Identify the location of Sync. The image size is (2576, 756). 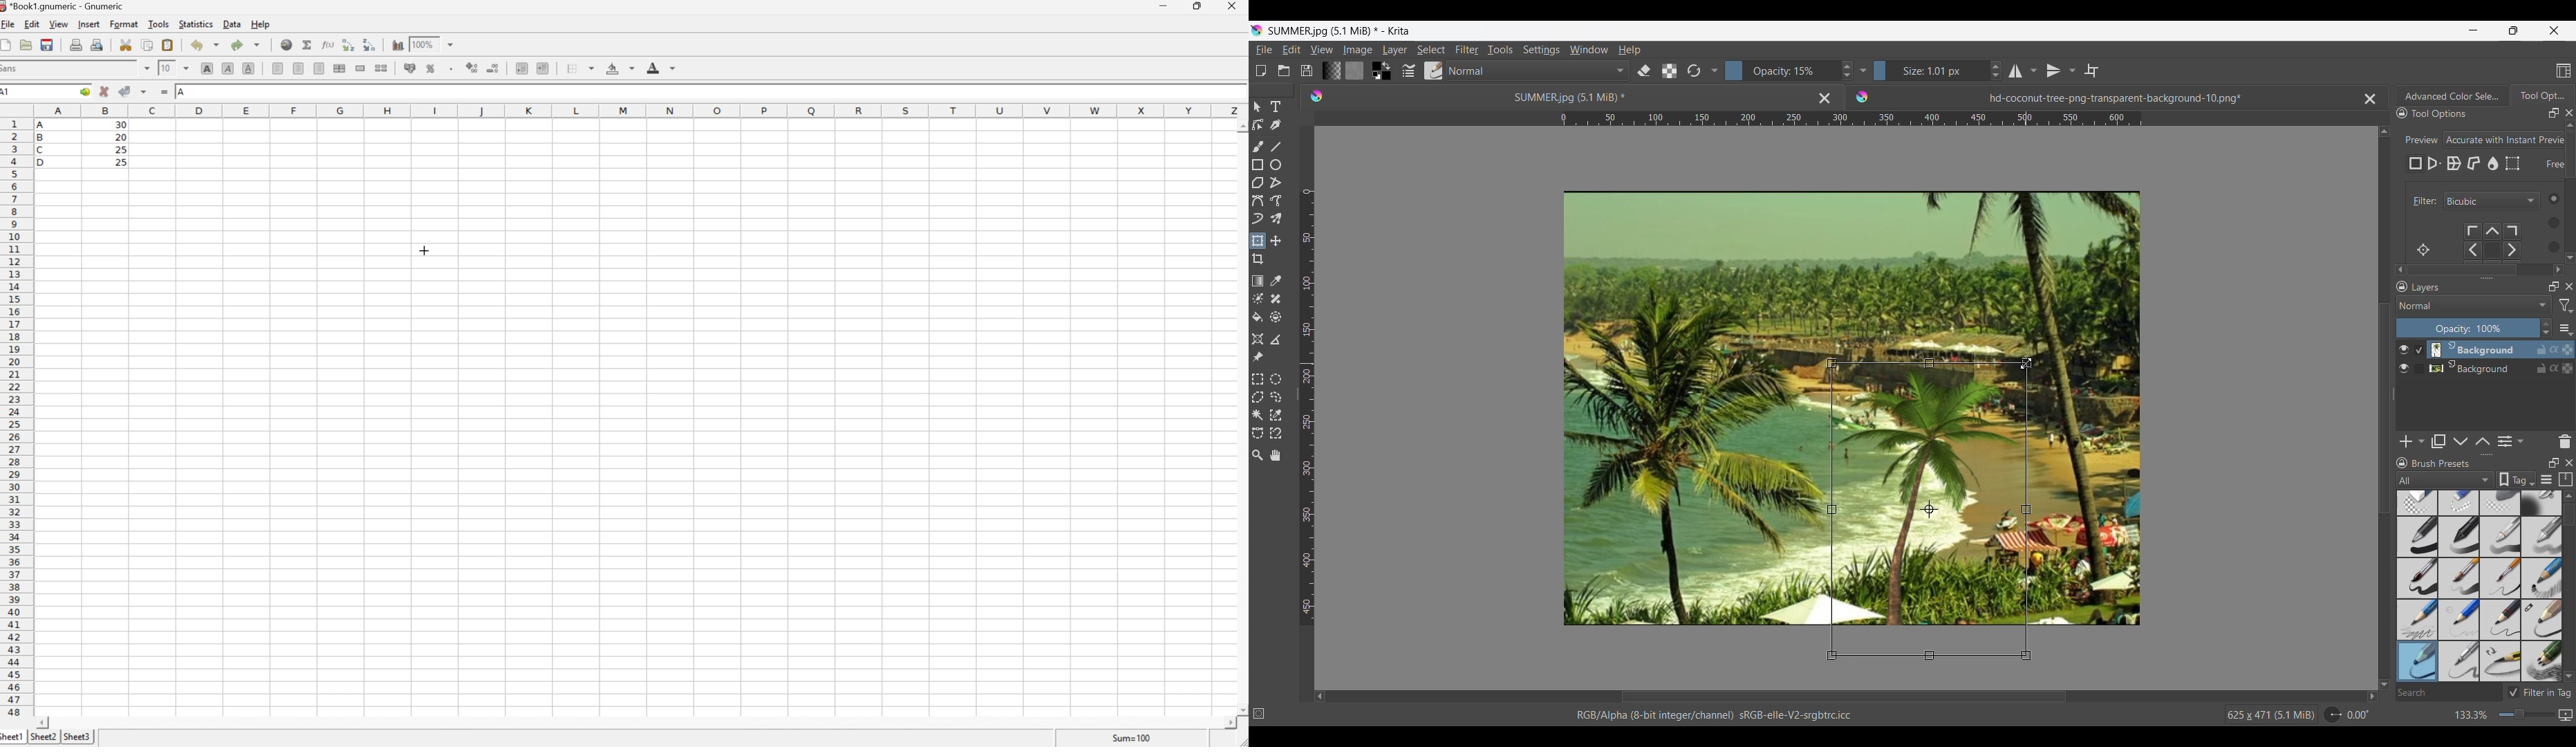
(2556, 349).